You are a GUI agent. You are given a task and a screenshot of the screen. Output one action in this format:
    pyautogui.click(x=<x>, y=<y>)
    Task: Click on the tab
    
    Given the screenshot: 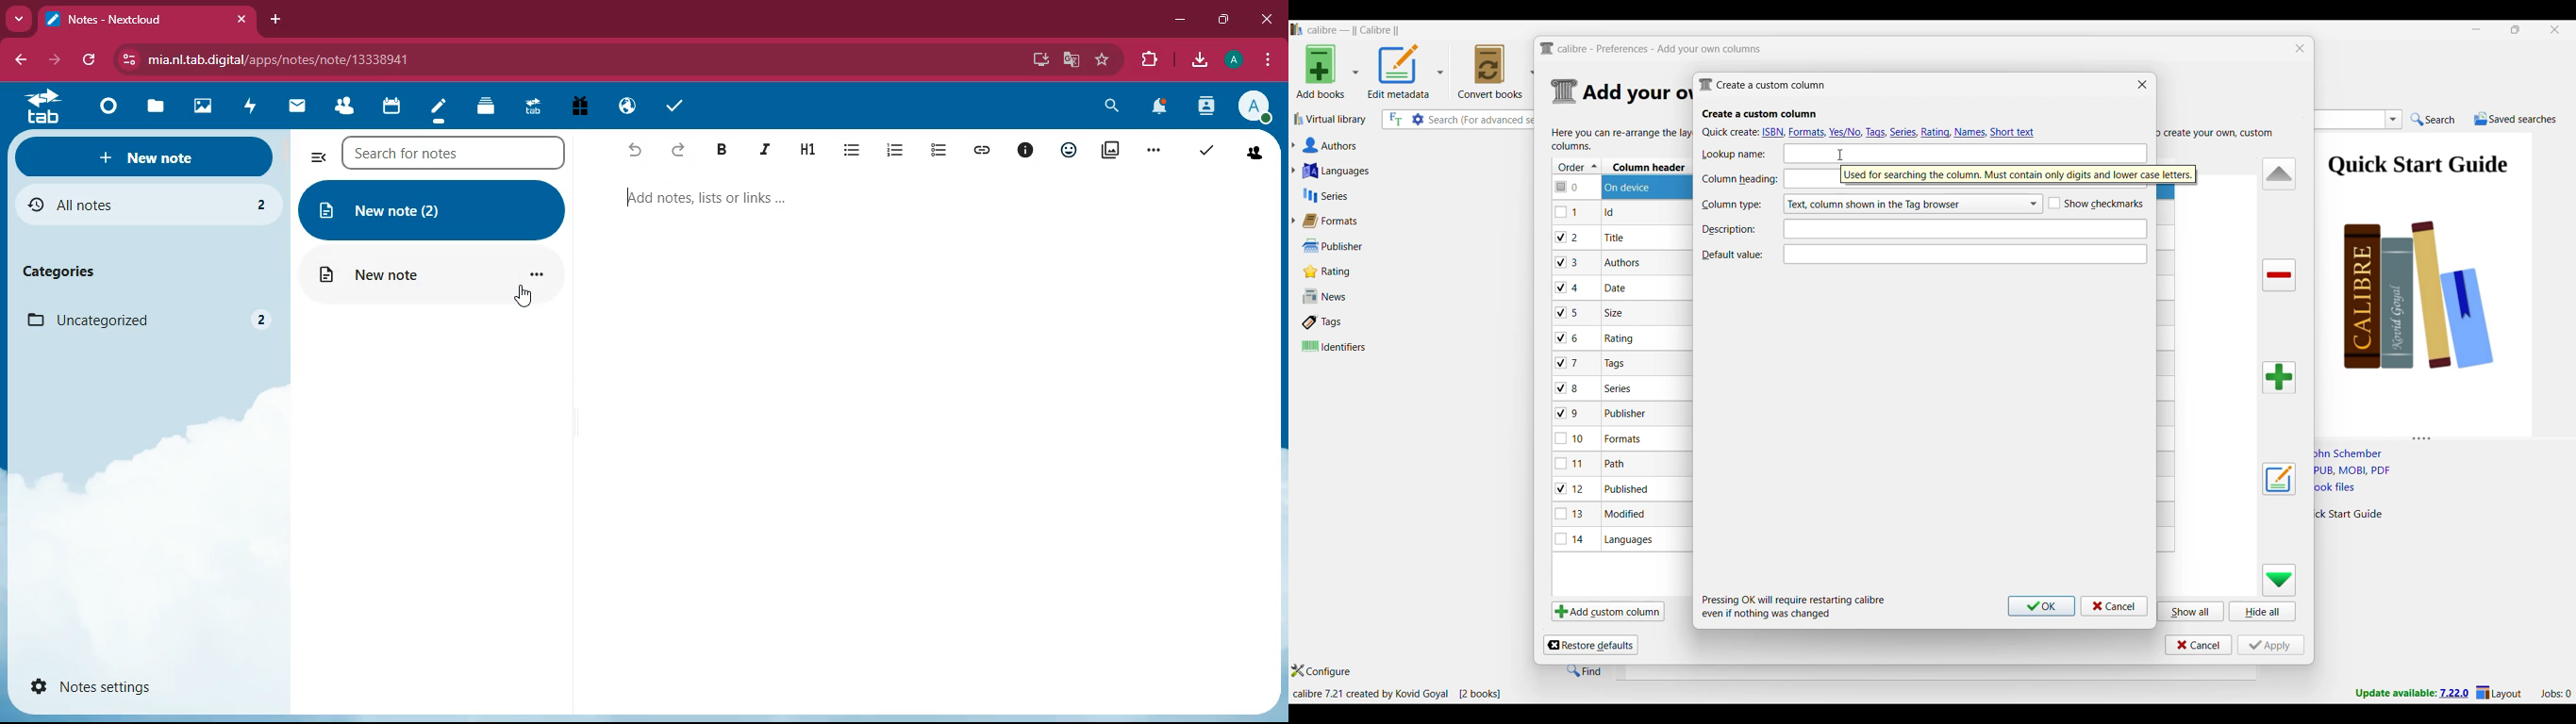 What is the action you would take?
    pyautogui.click(x=41, y=107)
    